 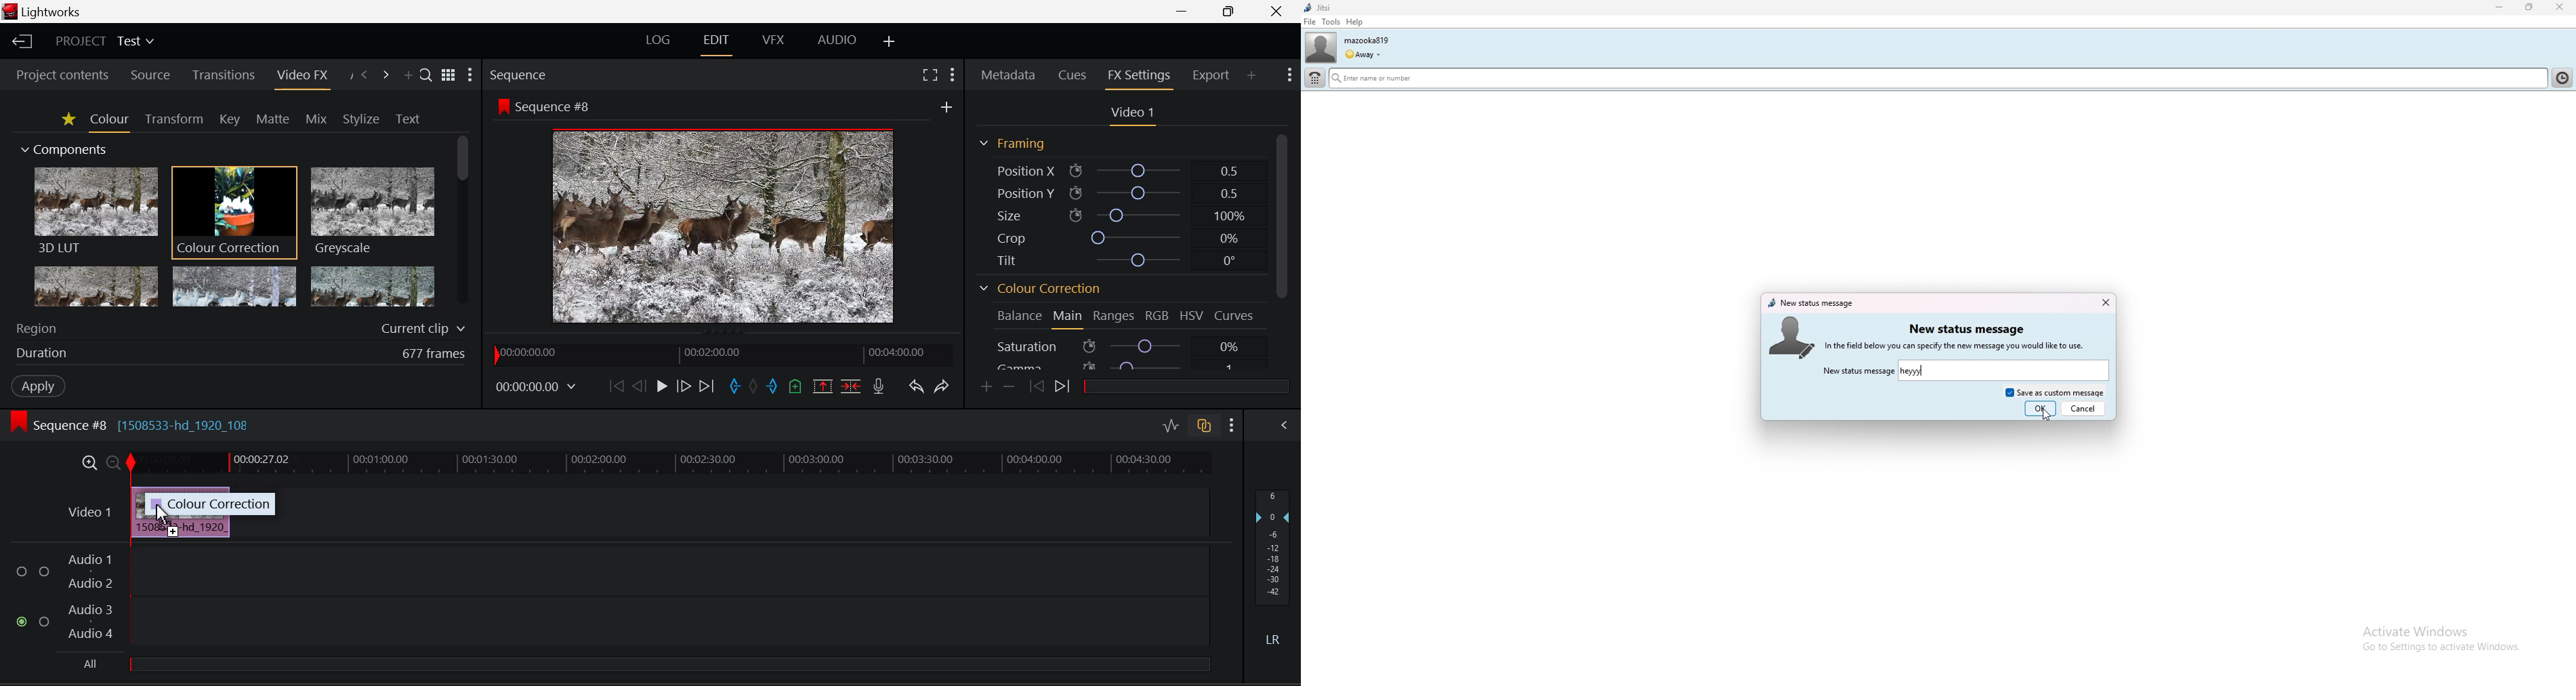 What do you see at coordinates (211, 504) in the screenshot?
I see `Colour correction` at bounding box center [211, 504].